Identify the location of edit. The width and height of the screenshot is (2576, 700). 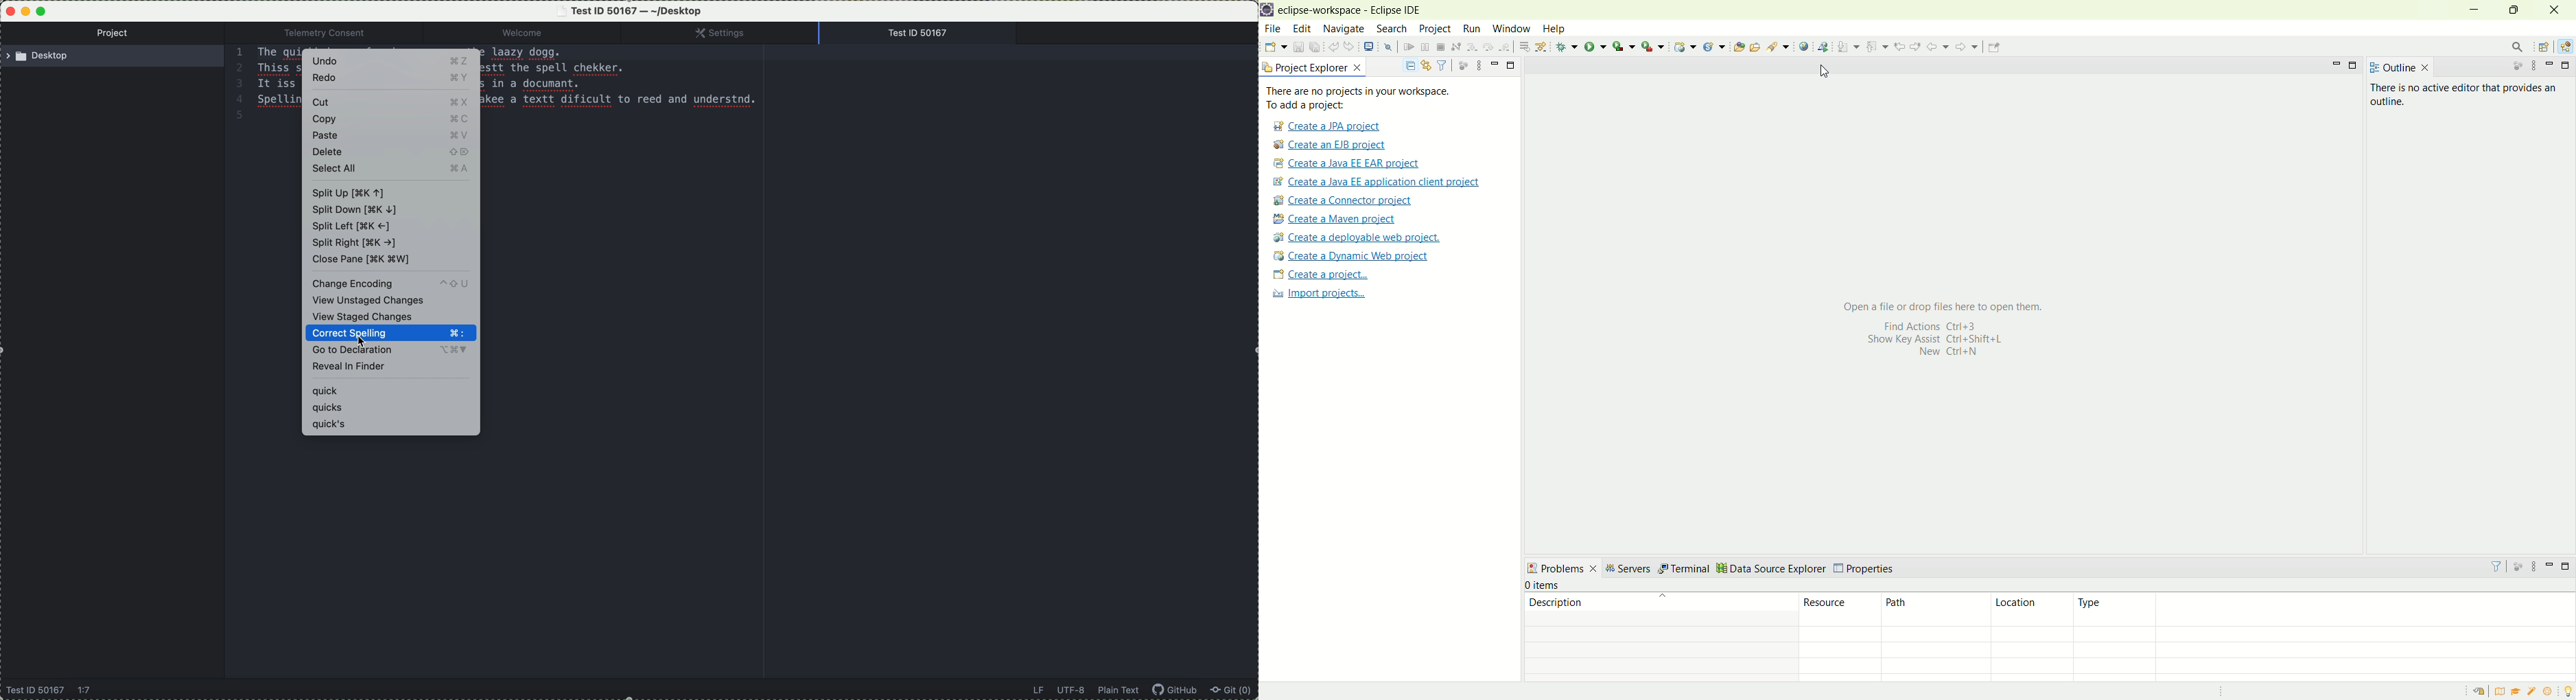
(1300, 30).